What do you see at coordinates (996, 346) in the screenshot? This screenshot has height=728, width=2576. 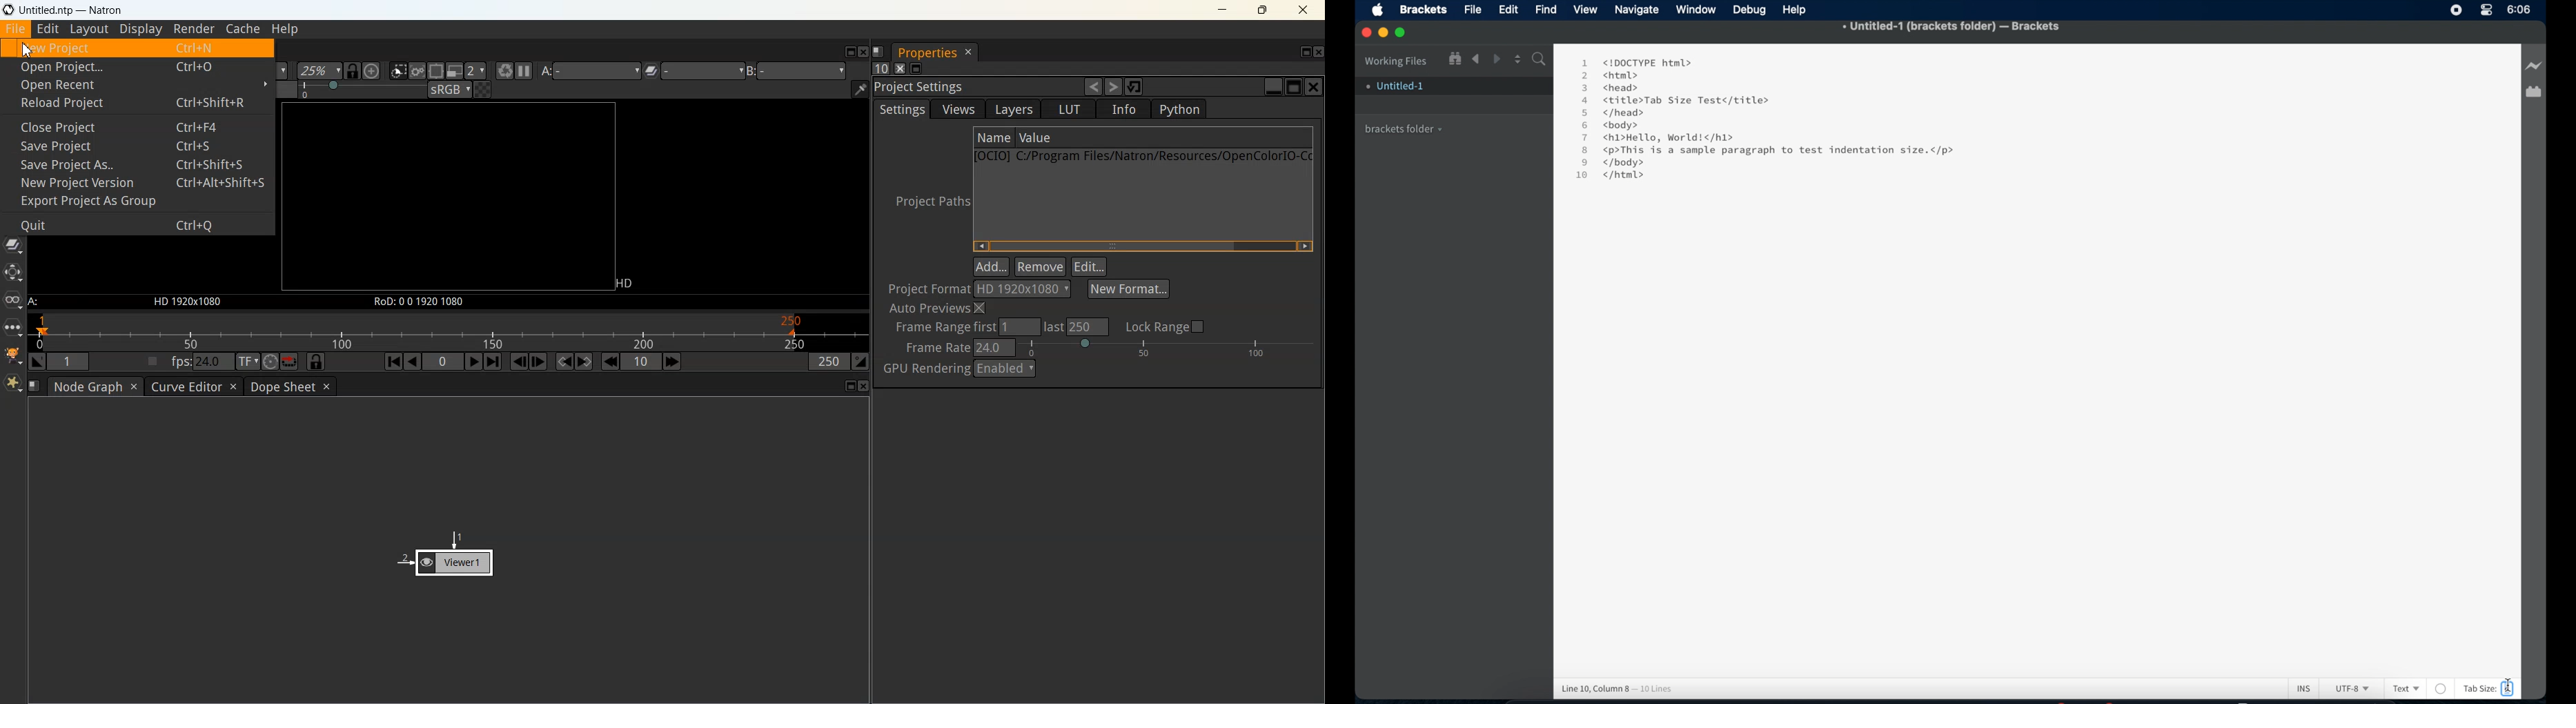 I see `Current frame rate` at bounding box center [996, 346].